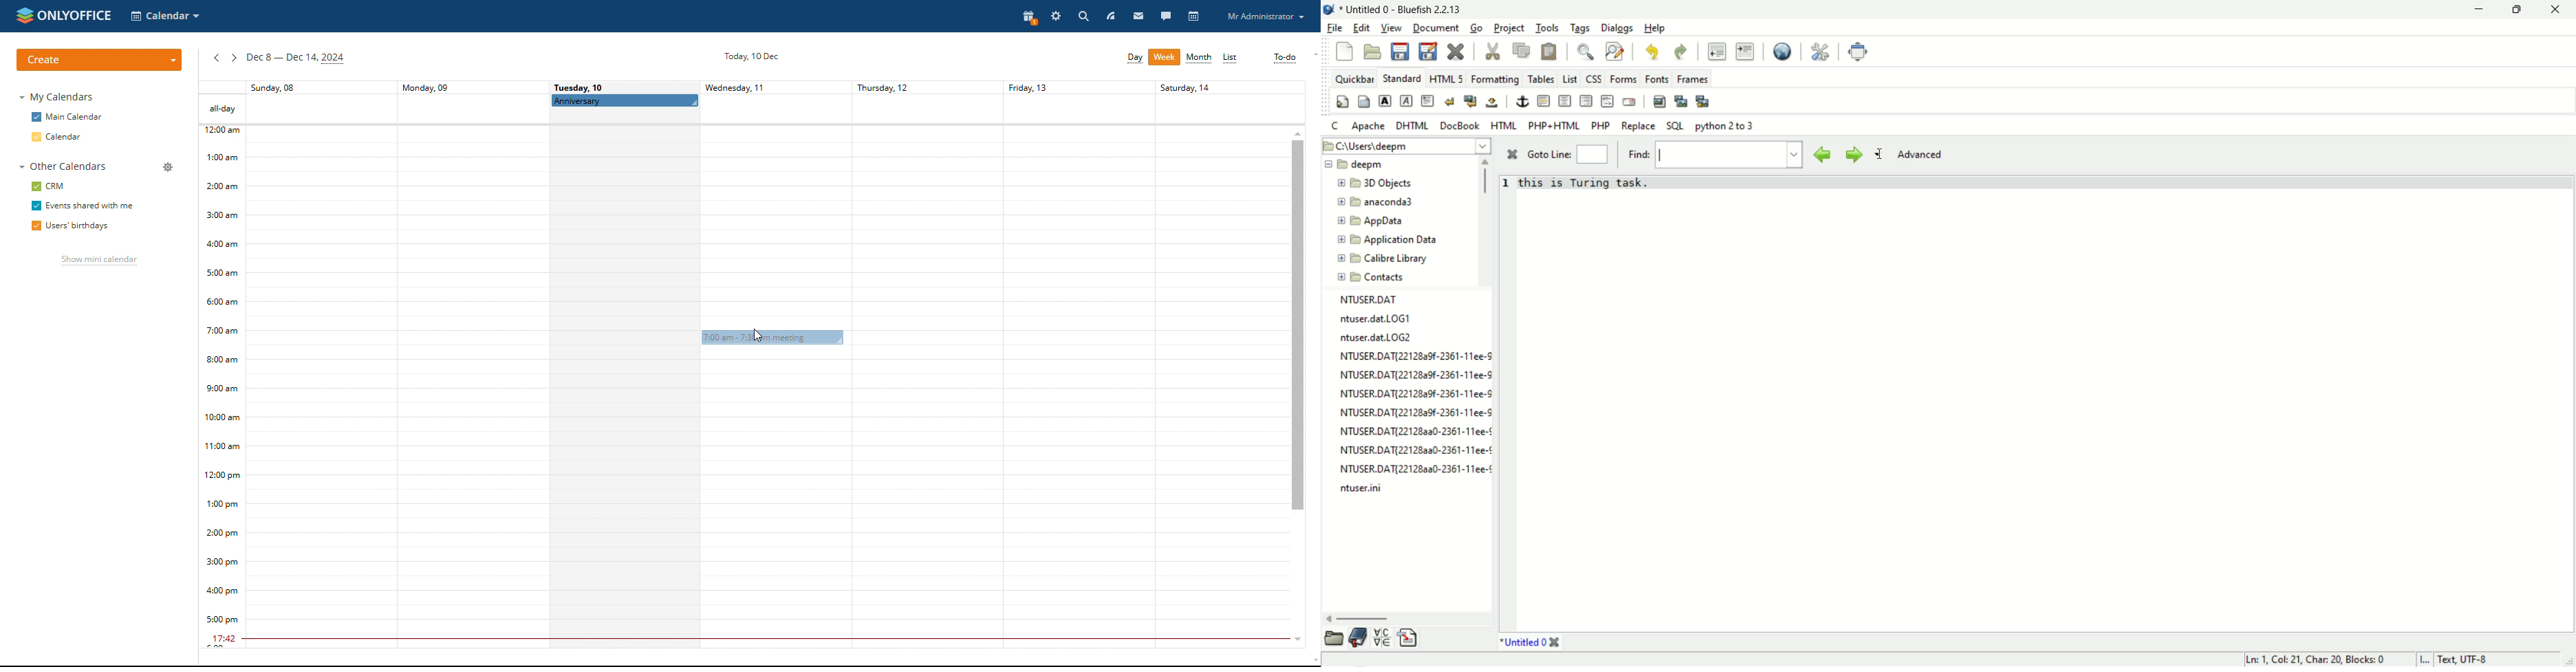 The height and width of the screenshot is (672, 2576). I want to click on anchor, so click(1523, 101).